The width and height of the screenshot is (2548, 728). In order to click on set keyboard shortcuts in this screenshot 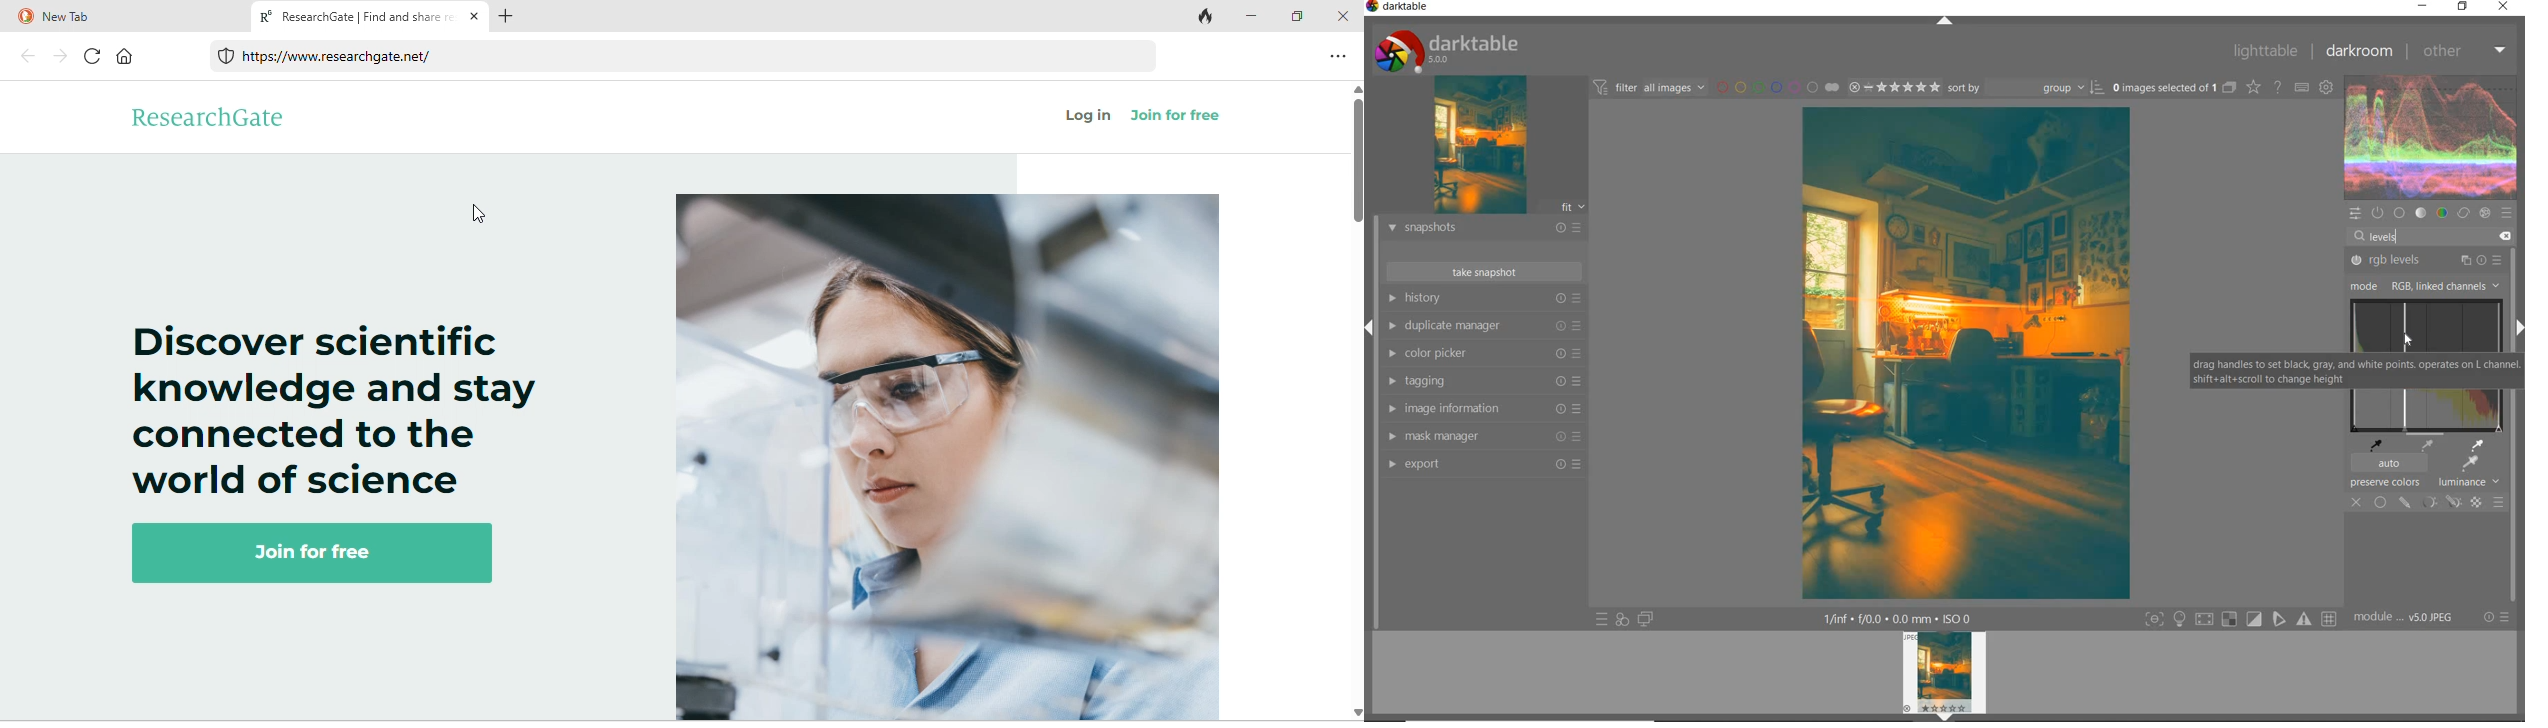, I will do `click(2302, 89)`.